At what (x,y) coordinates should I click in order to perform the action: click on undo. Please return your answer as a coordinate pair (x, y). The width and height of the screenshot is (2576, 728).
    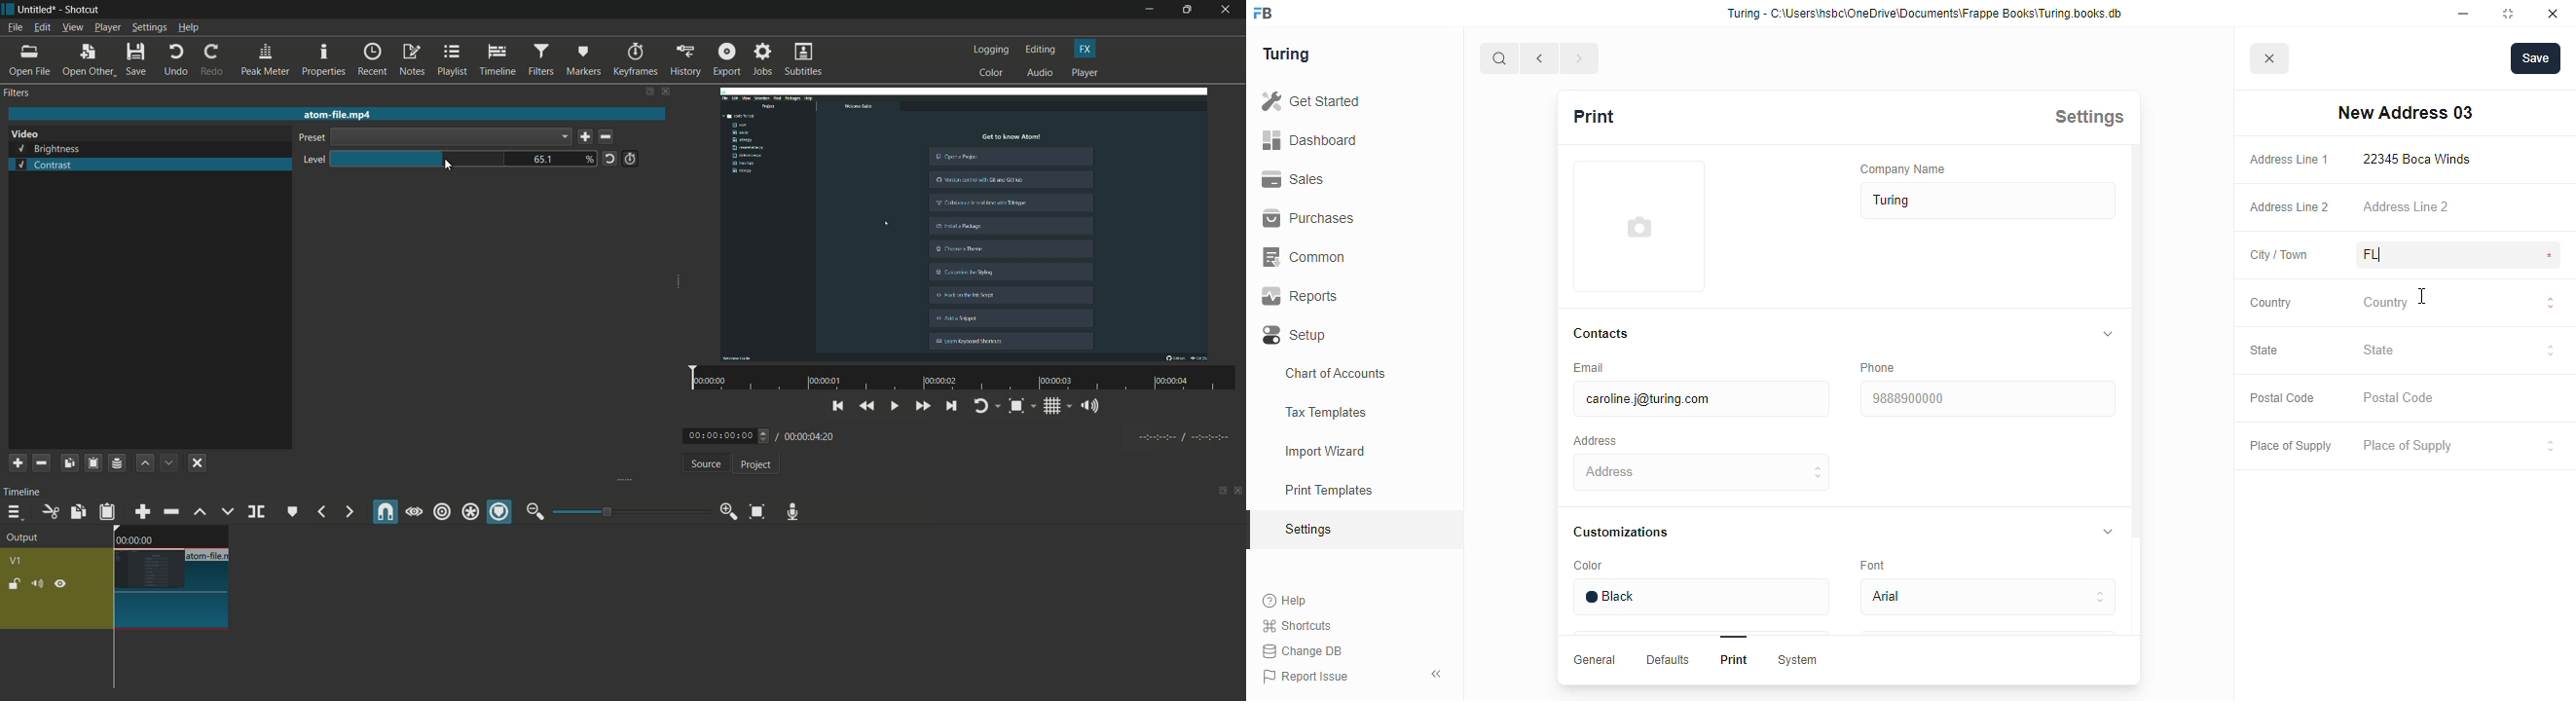
    Looking at the image, I should click on (175, 60).